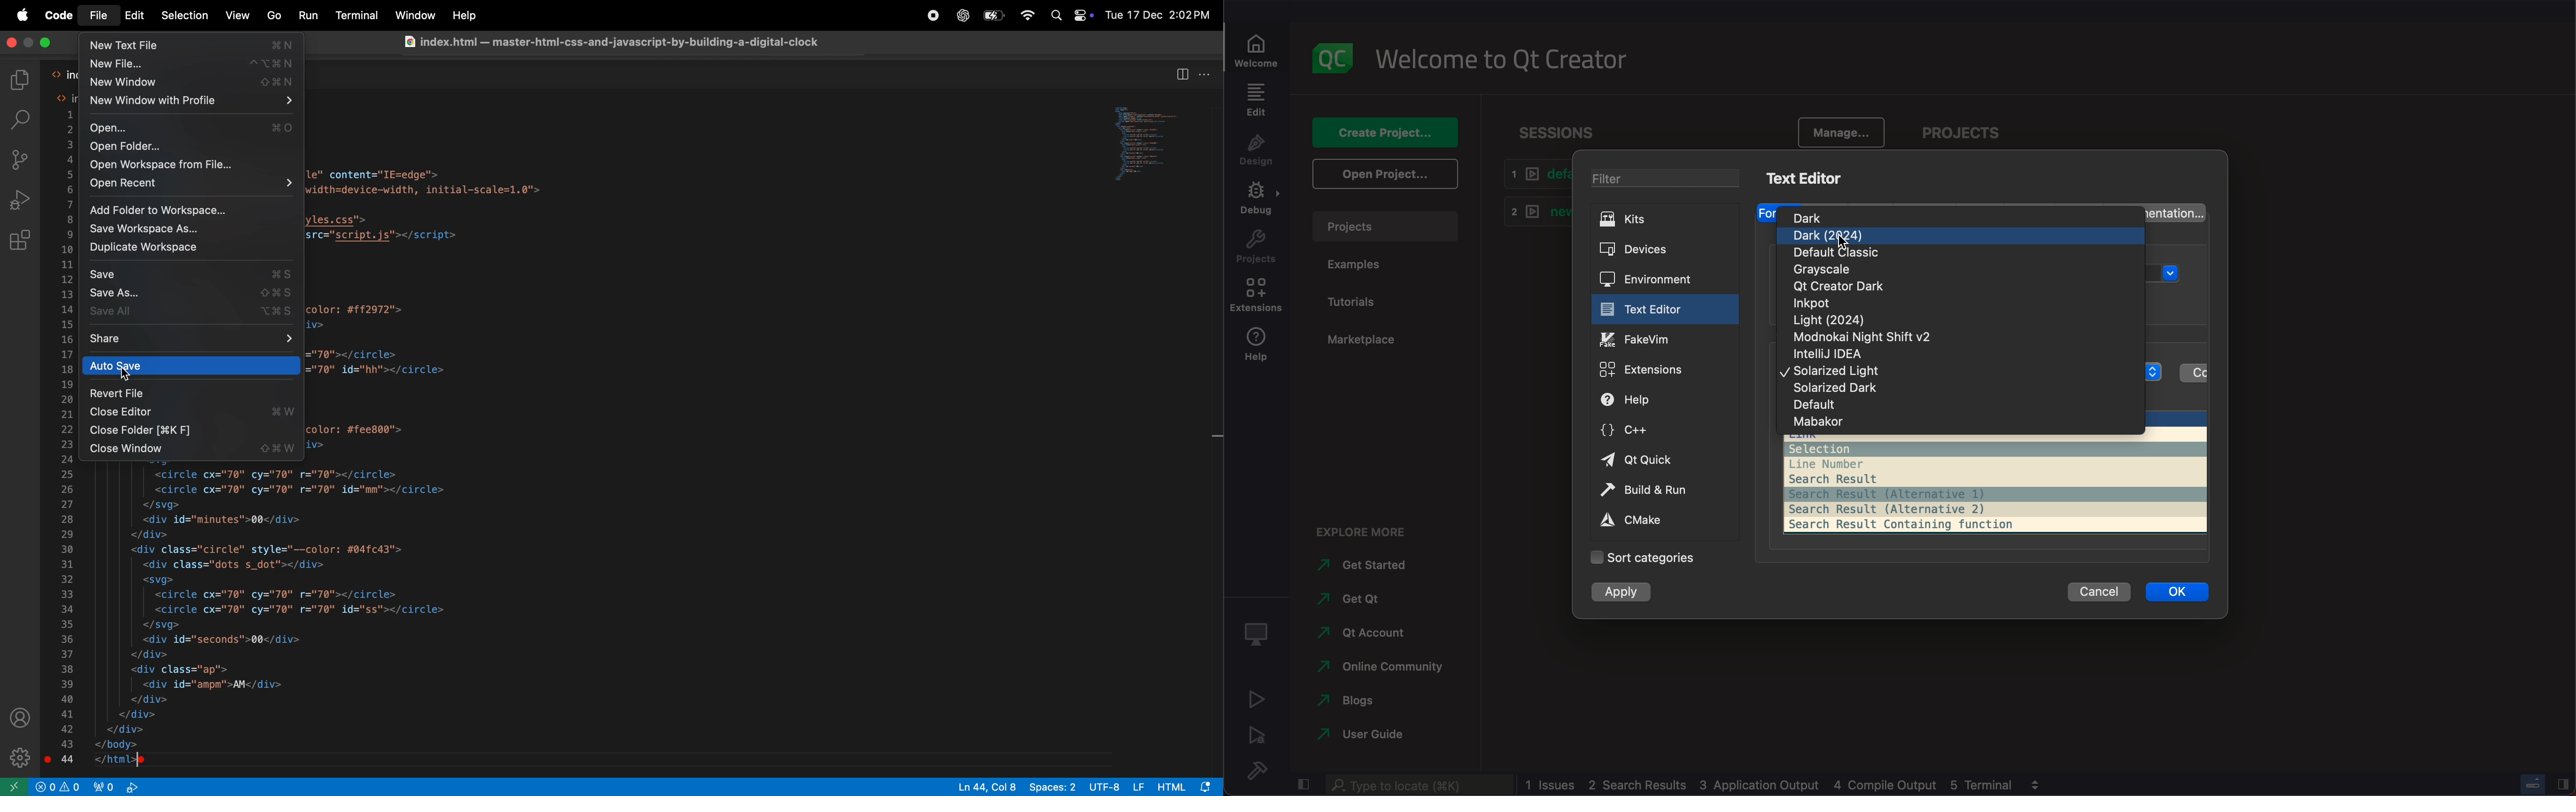 Image resolution: width=2576 pixels, height=812 pixels. What do you see at coordinates (20, 199) in the screenshot?
I see `run and debug` at bounding box center [20, 199].